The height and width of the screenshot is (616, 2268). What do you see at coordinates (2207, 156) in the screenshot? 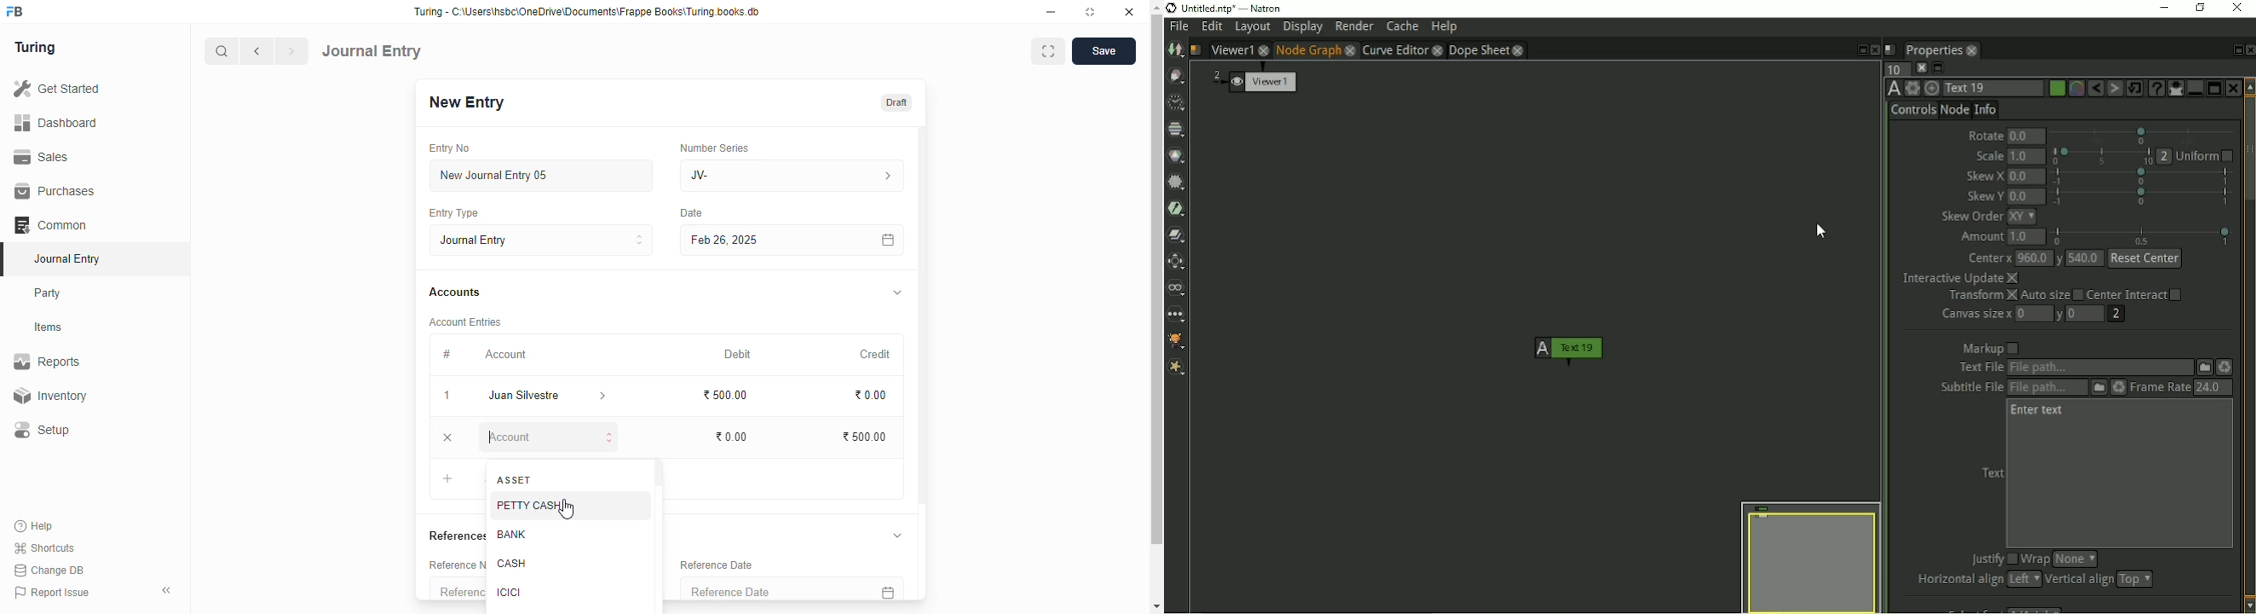
I see `Uniform` at bounding box center [2207, 156].